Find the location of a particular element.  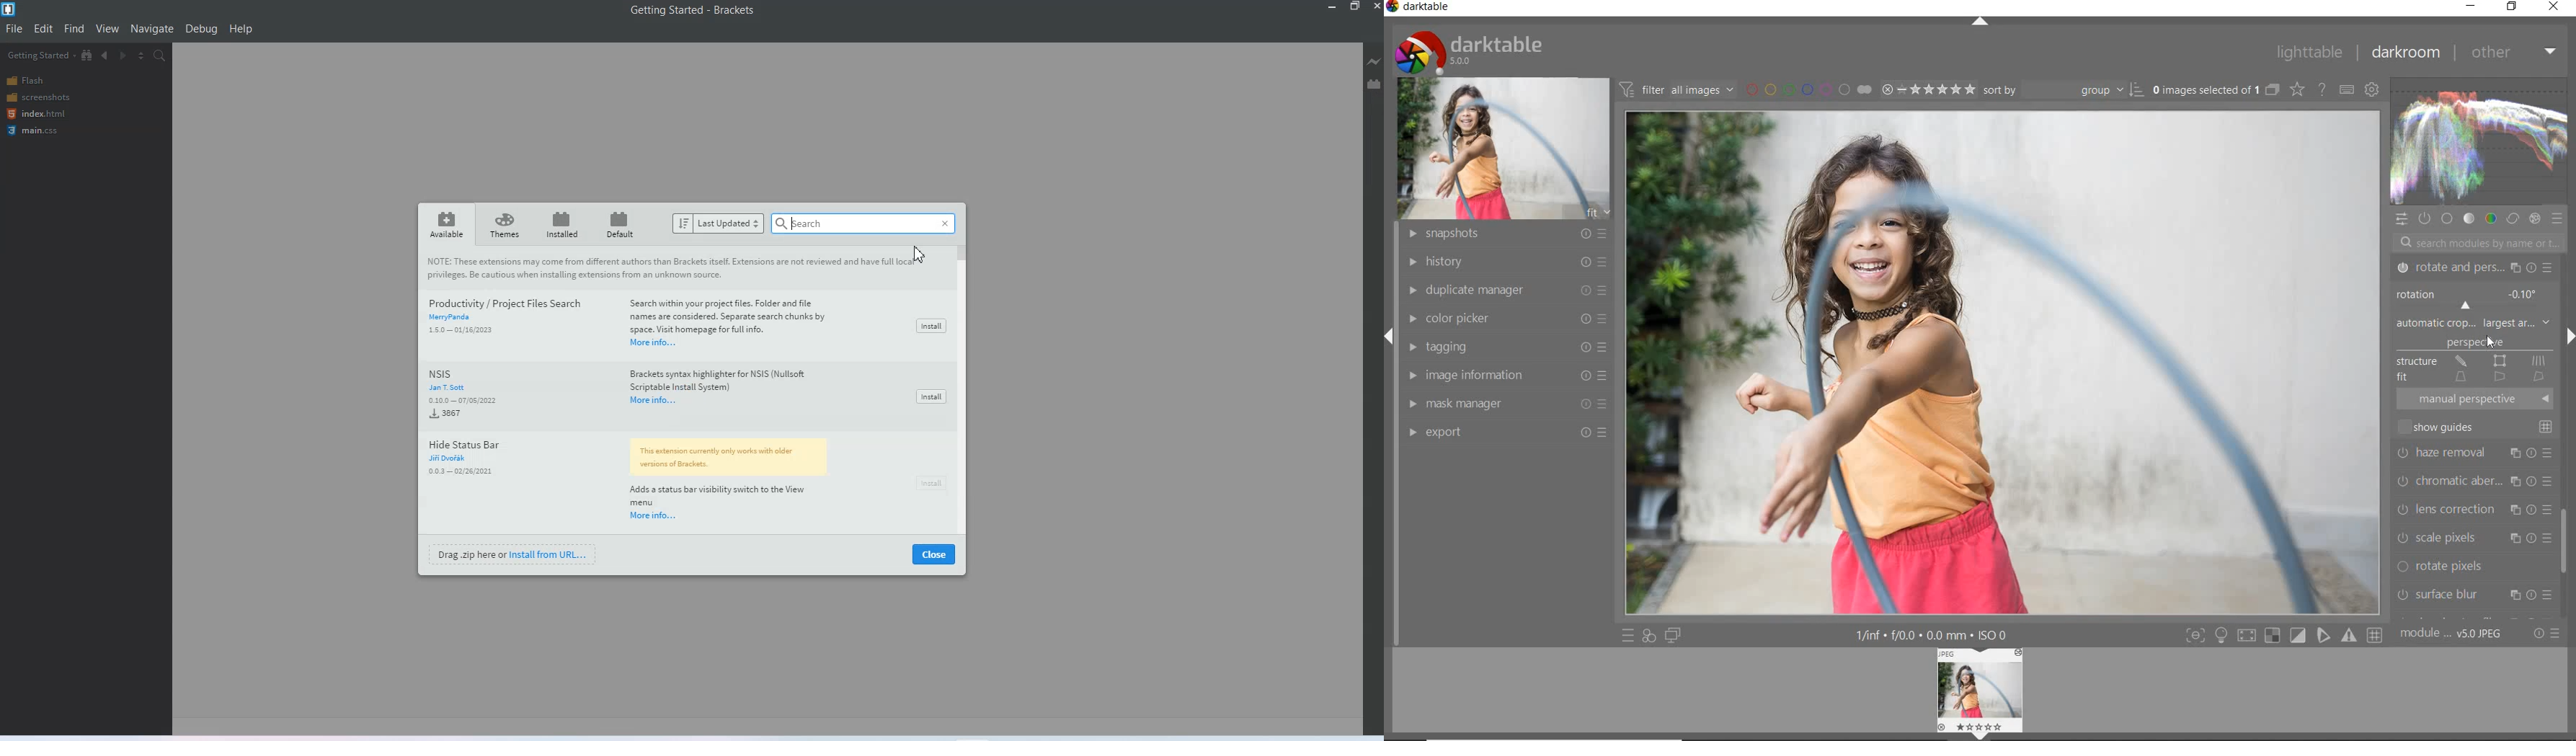

More info is located at coordinates (654, 401).